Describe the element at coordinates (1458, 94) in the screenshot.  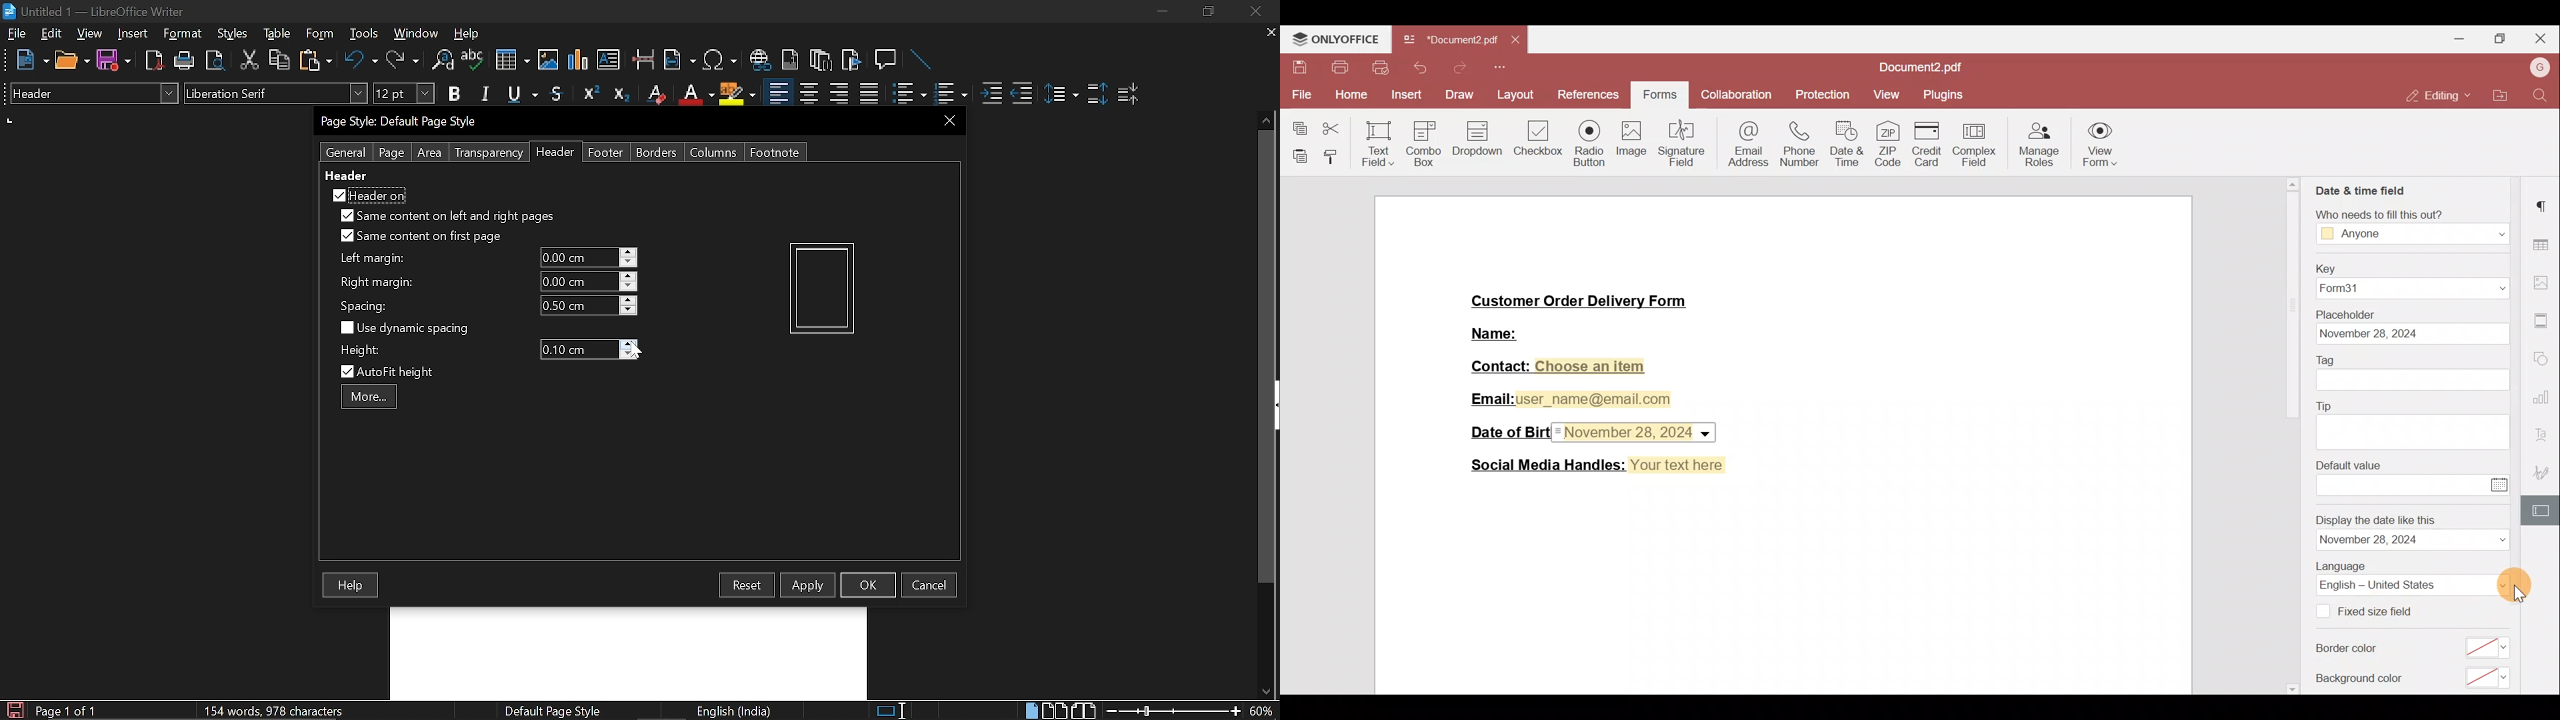
I see `Draw` at that location.